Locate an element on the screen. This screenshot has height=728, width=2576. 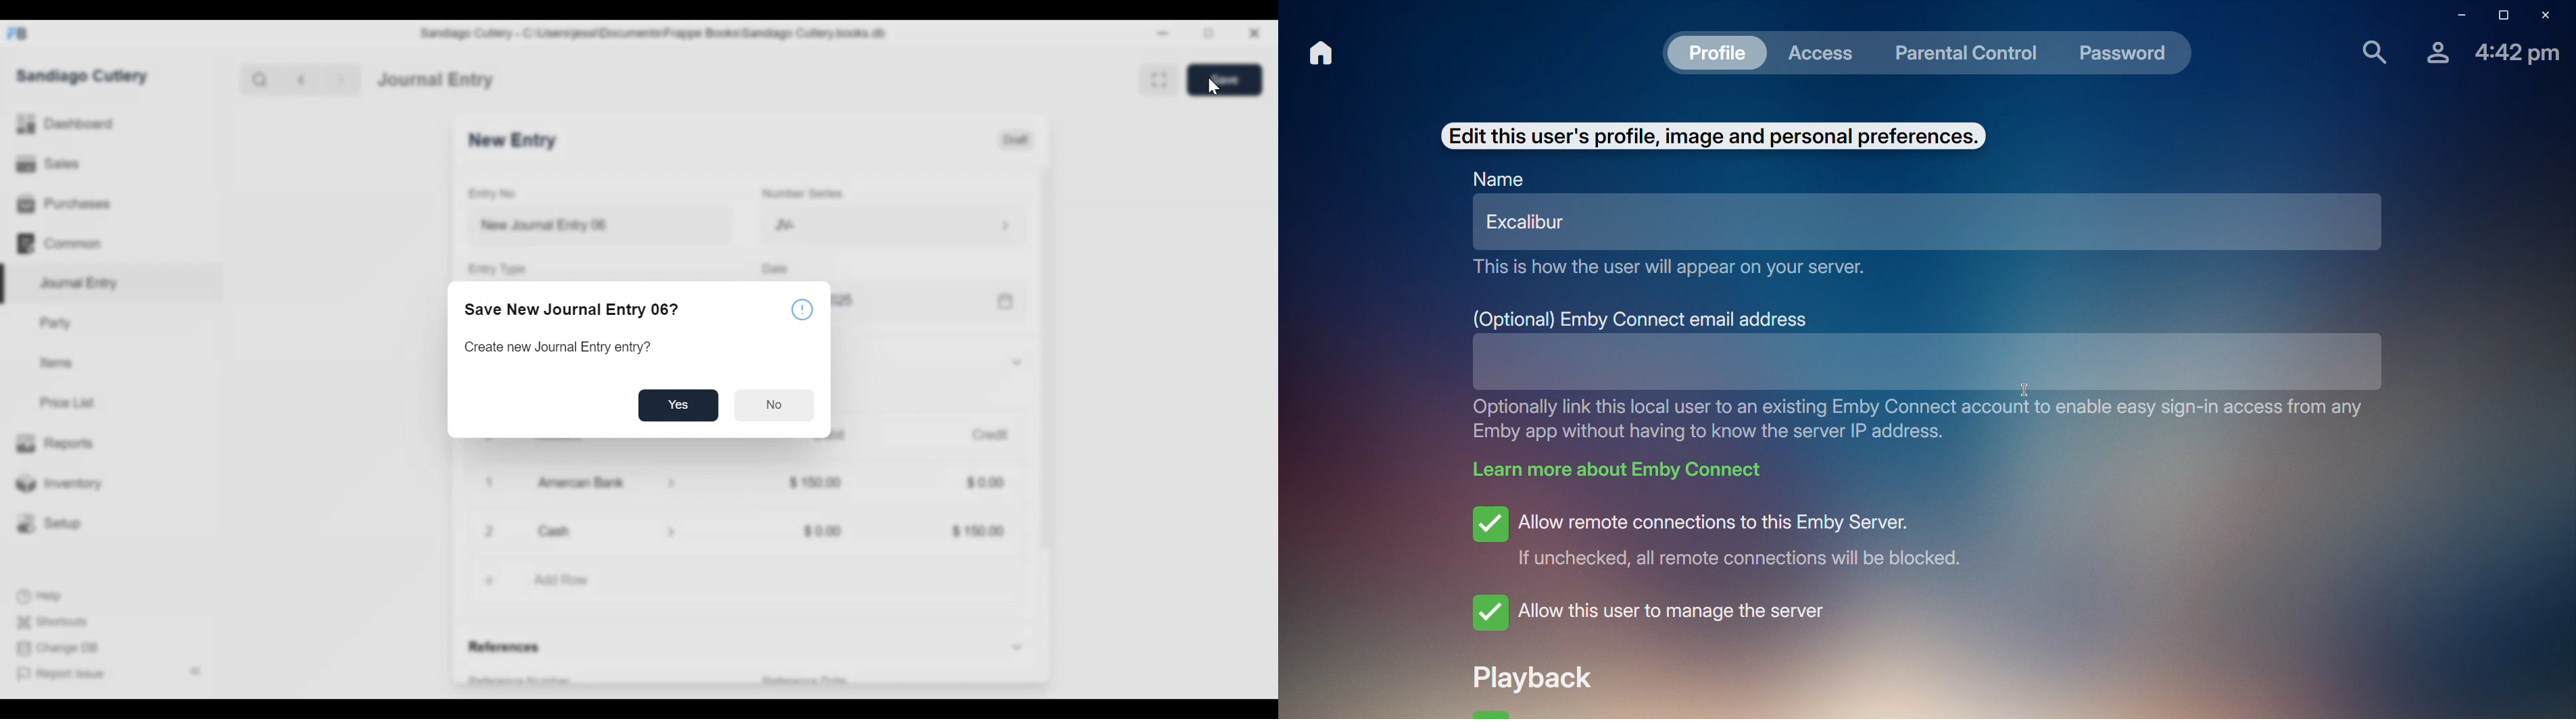
Yes is located at coordinates (680, 406).